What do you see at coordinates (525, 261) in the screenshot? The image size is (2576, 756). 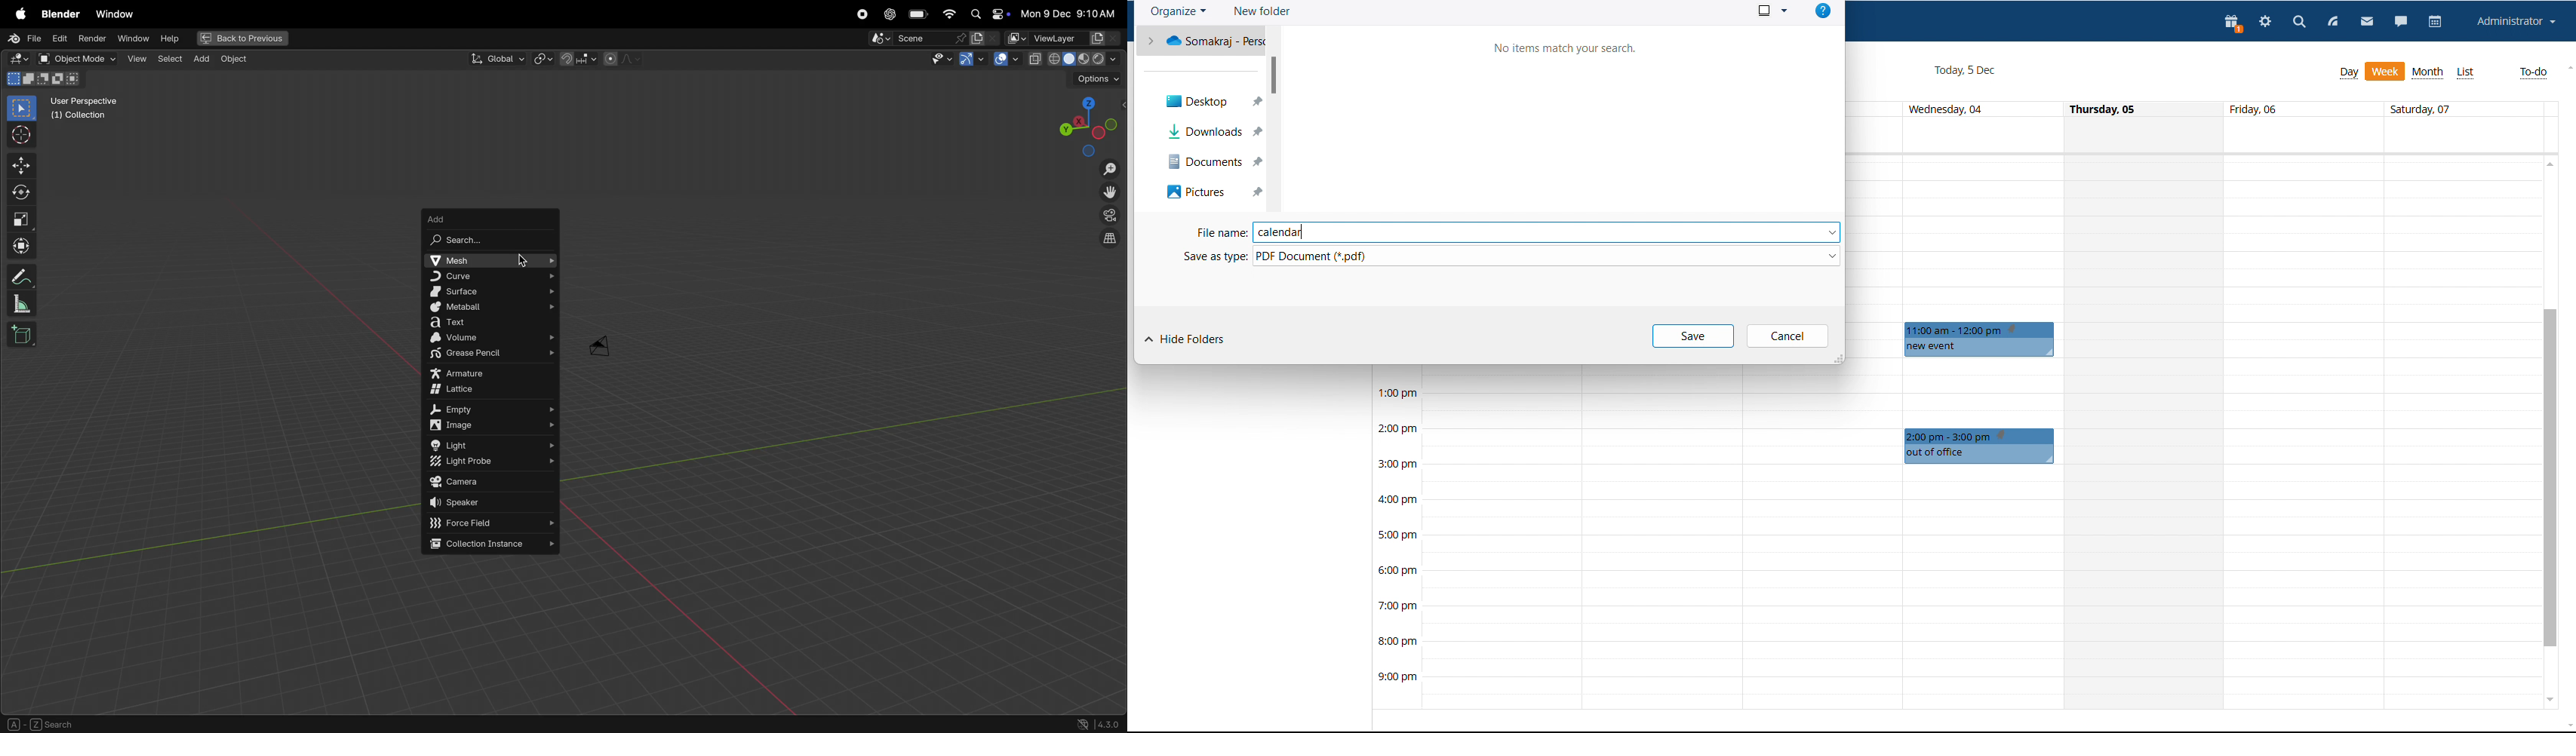 I see `cursor` at bounding box center [525, 261].